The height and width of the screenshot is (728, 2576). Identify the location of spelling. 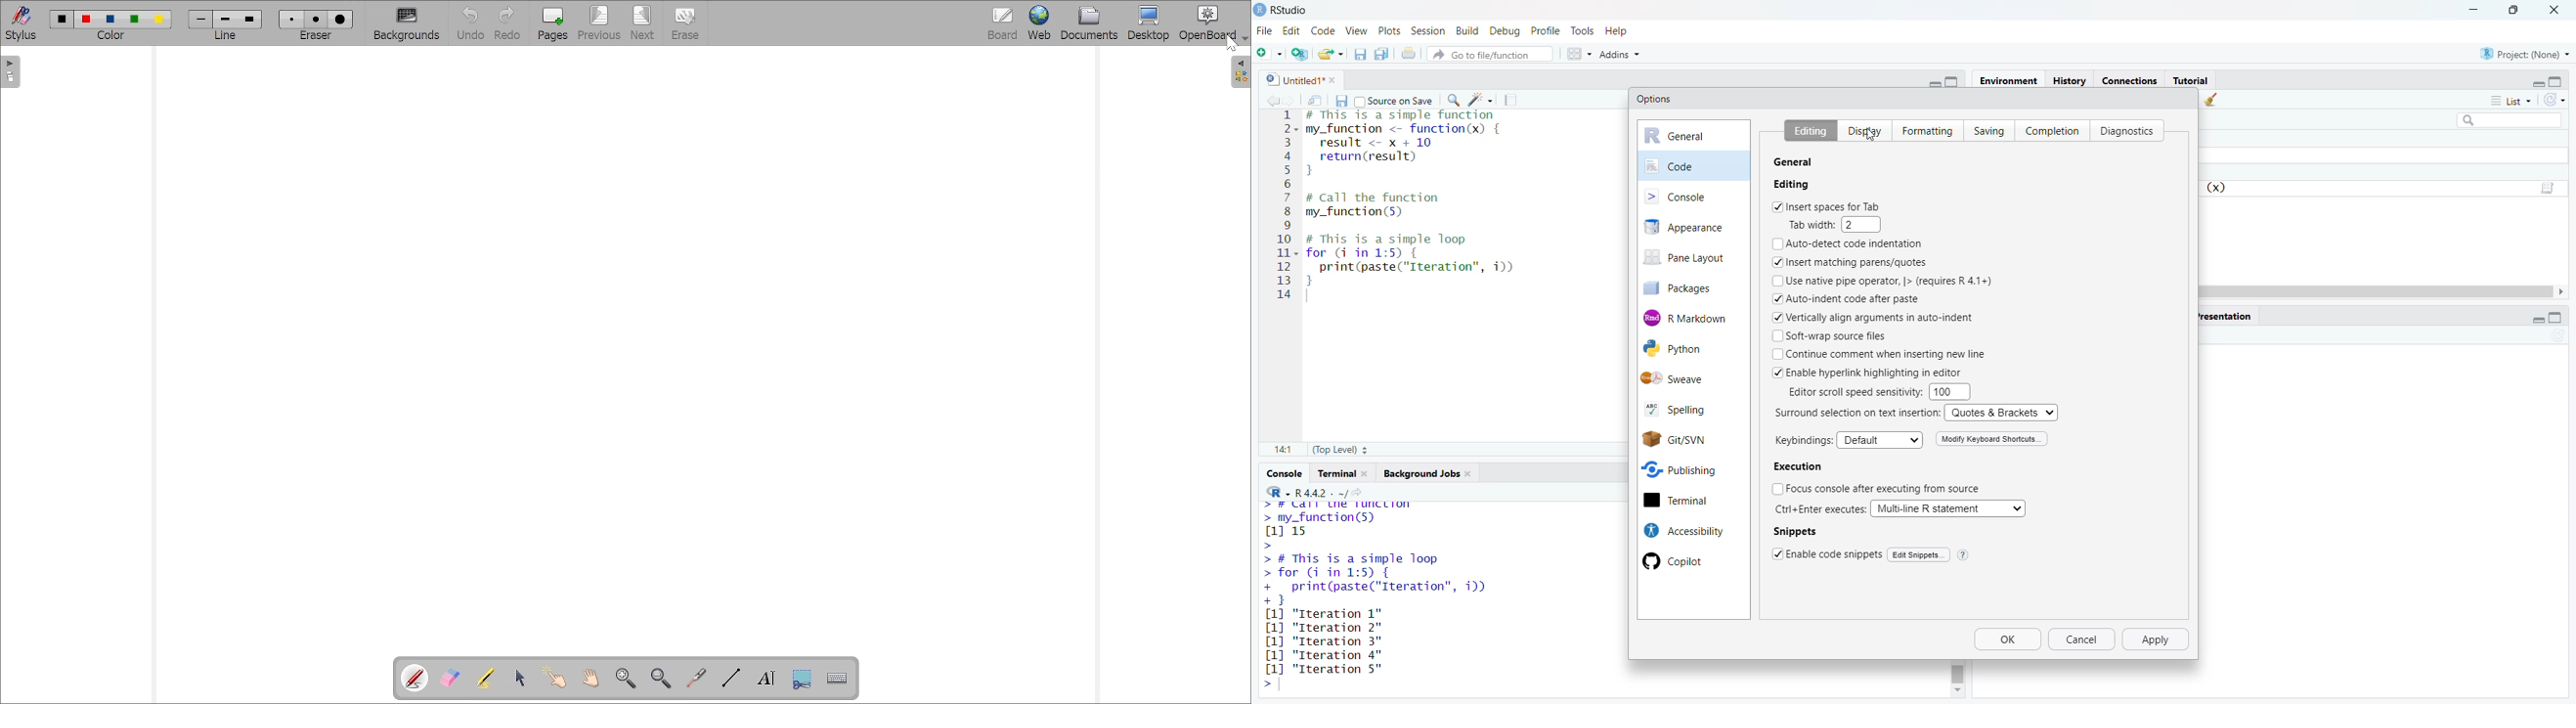
(1687, 407).